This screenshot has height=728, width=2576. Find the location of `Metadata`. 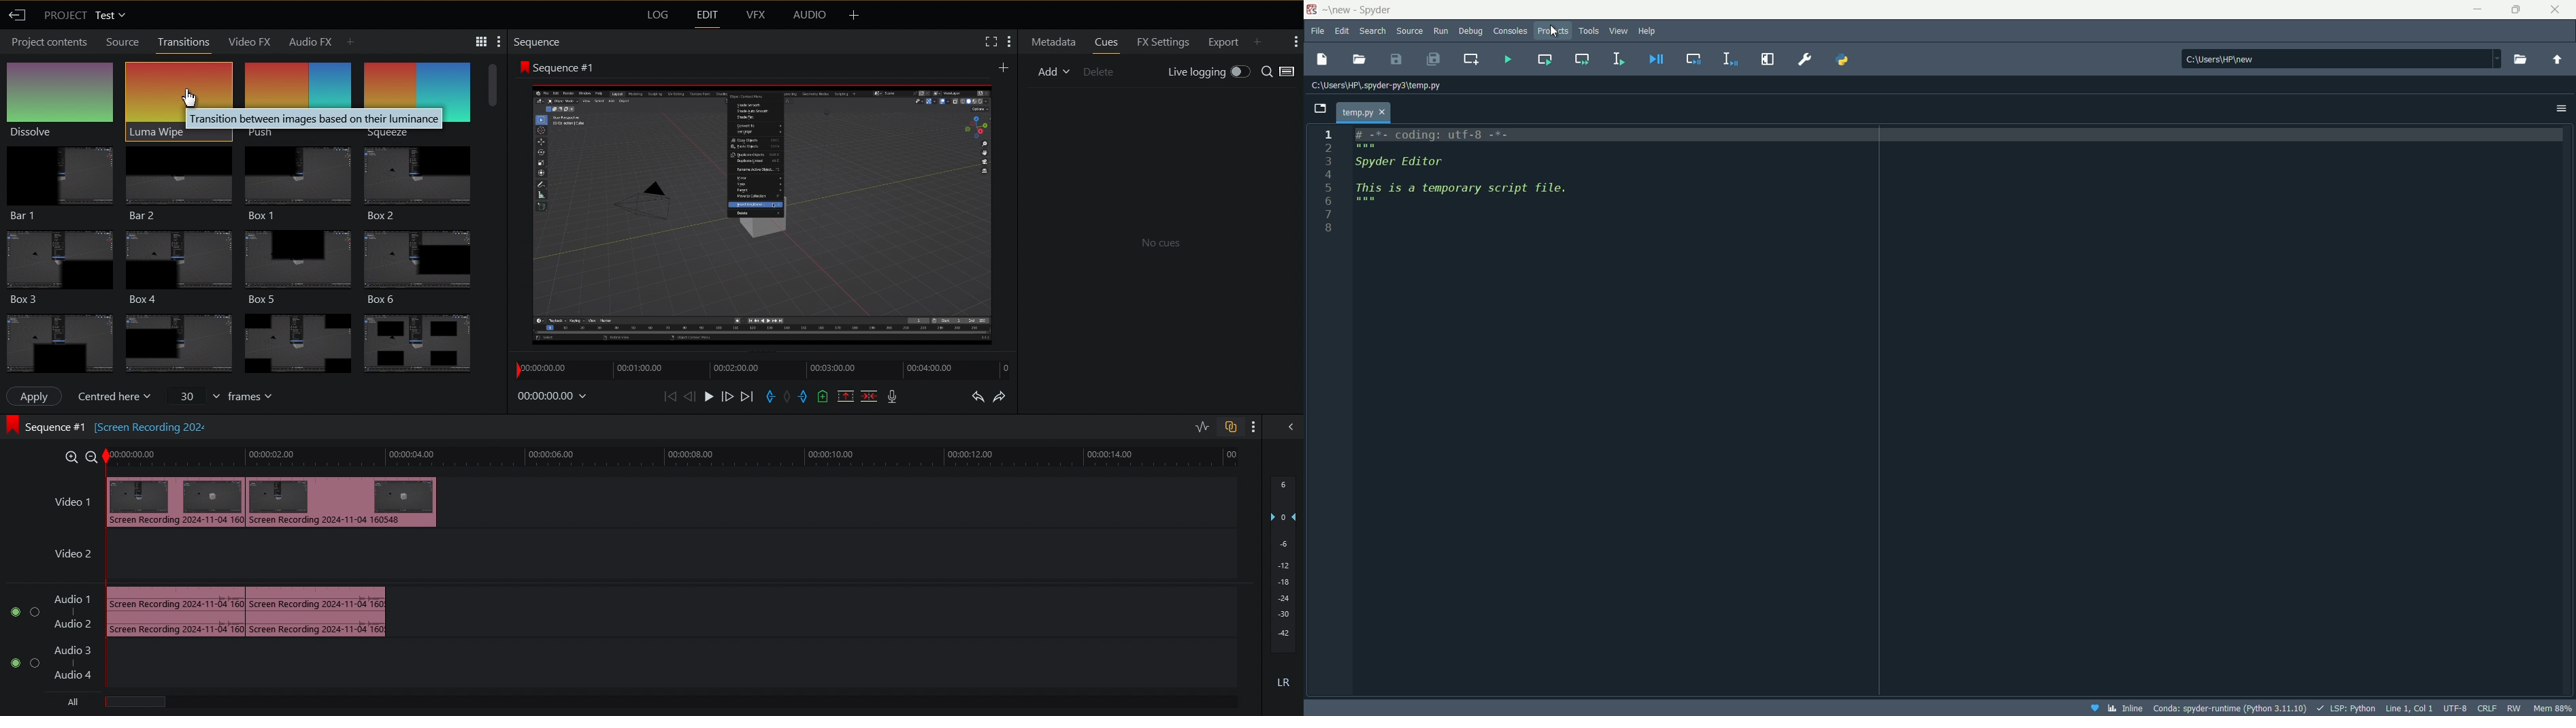

Metadata is located at coordinates (1051, 42).